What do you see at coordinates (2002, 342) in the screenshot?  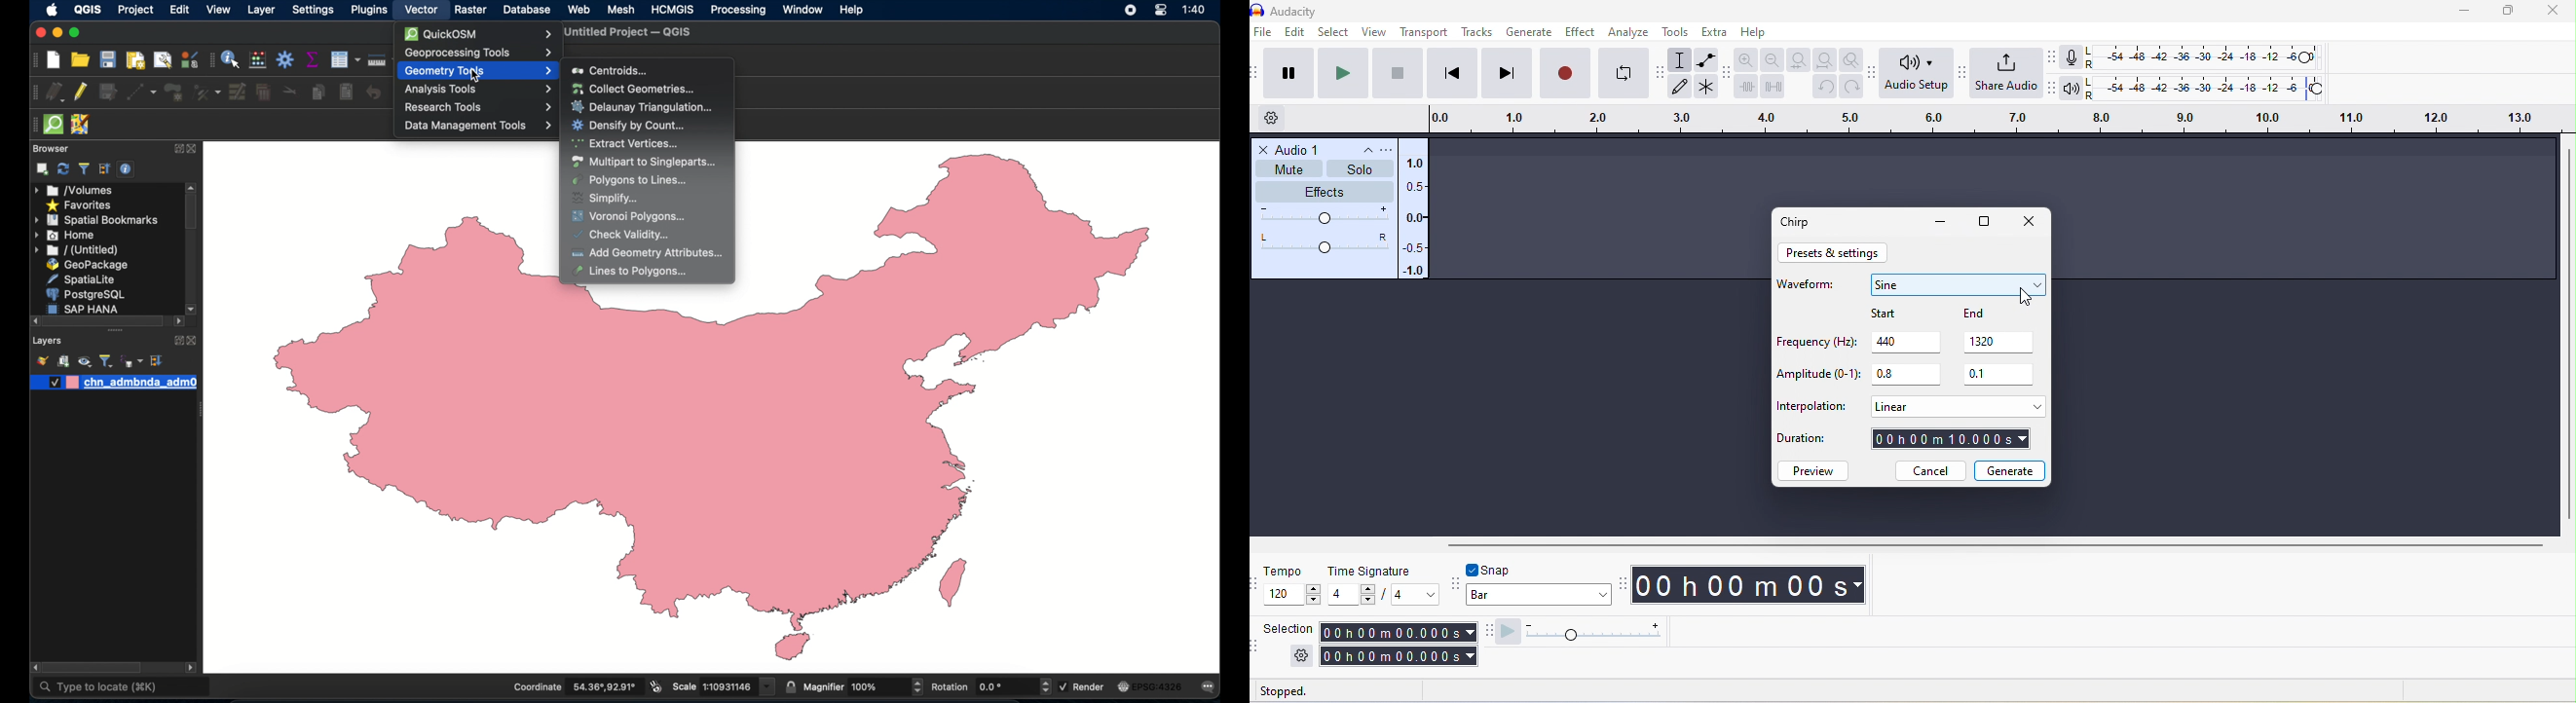 I see `1320` at bounding box center [2002, 342].